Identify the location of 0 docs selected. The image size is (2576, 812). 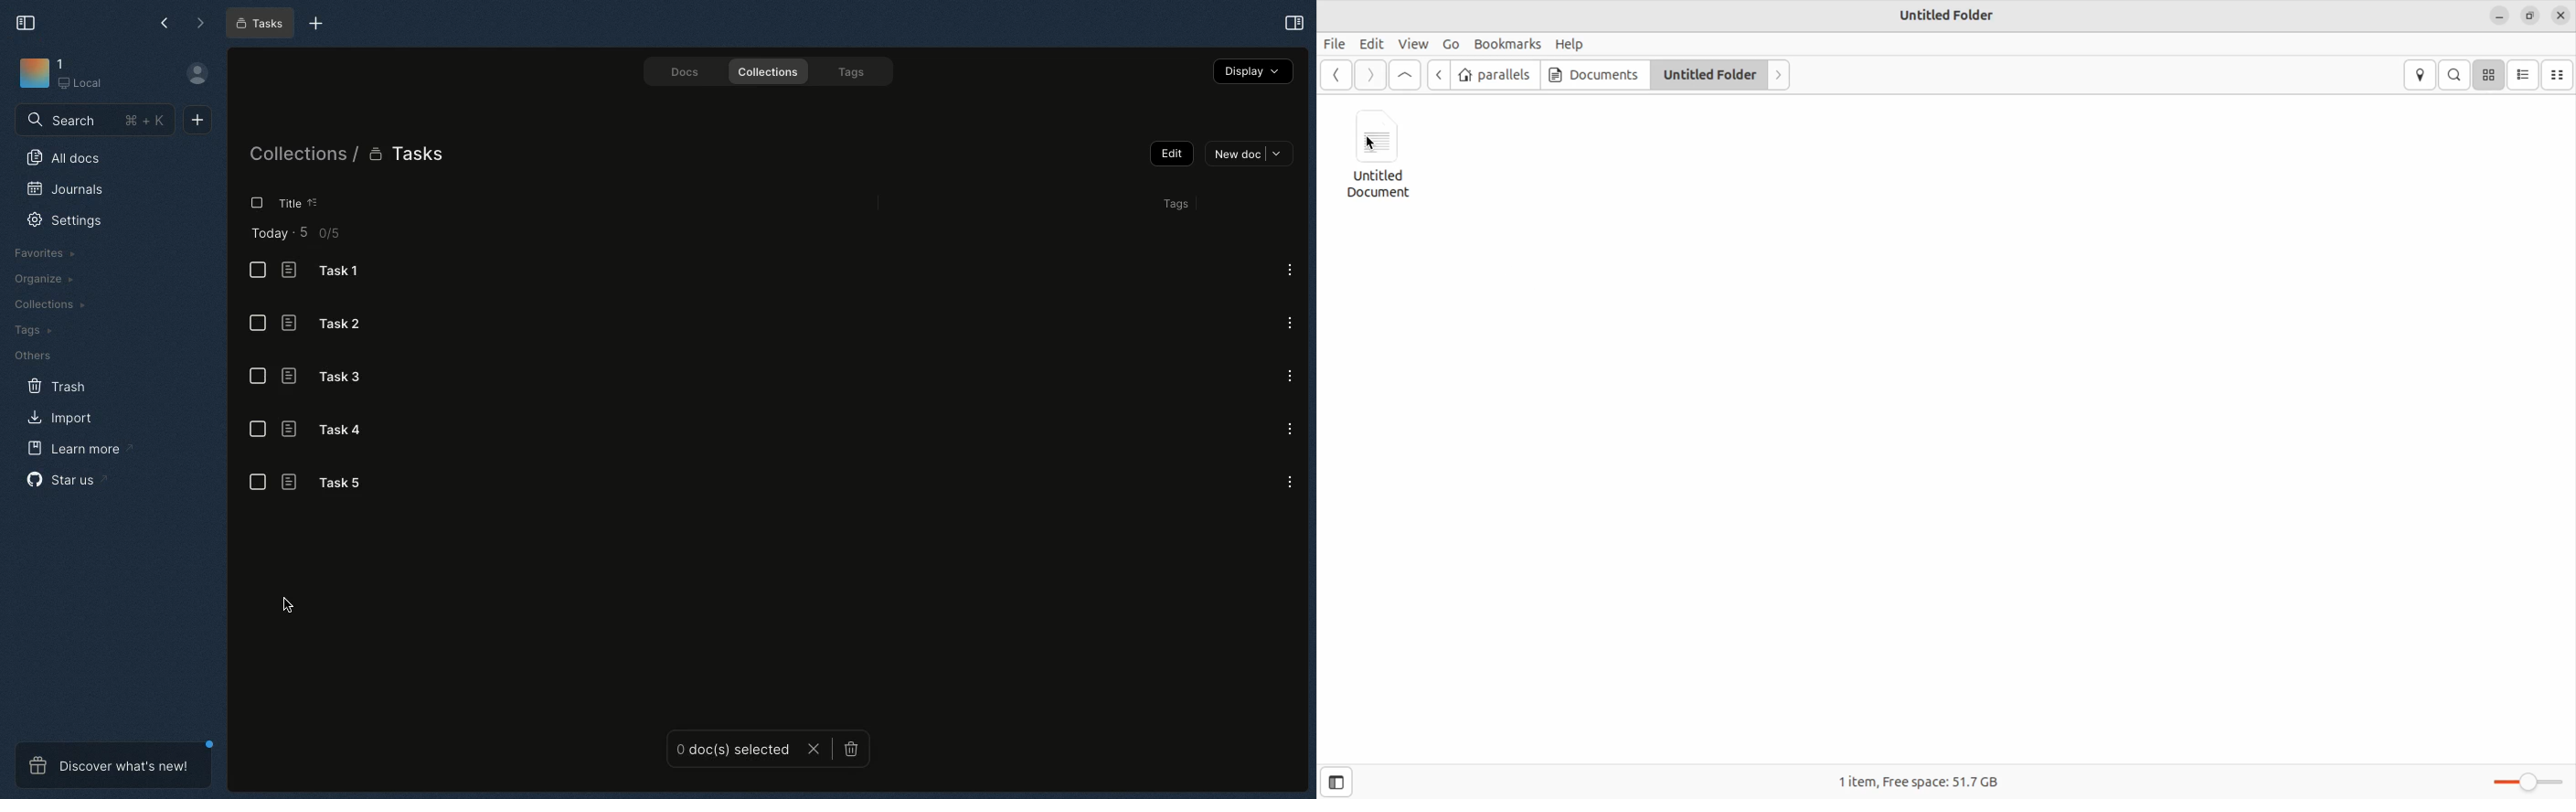
(732, 751).